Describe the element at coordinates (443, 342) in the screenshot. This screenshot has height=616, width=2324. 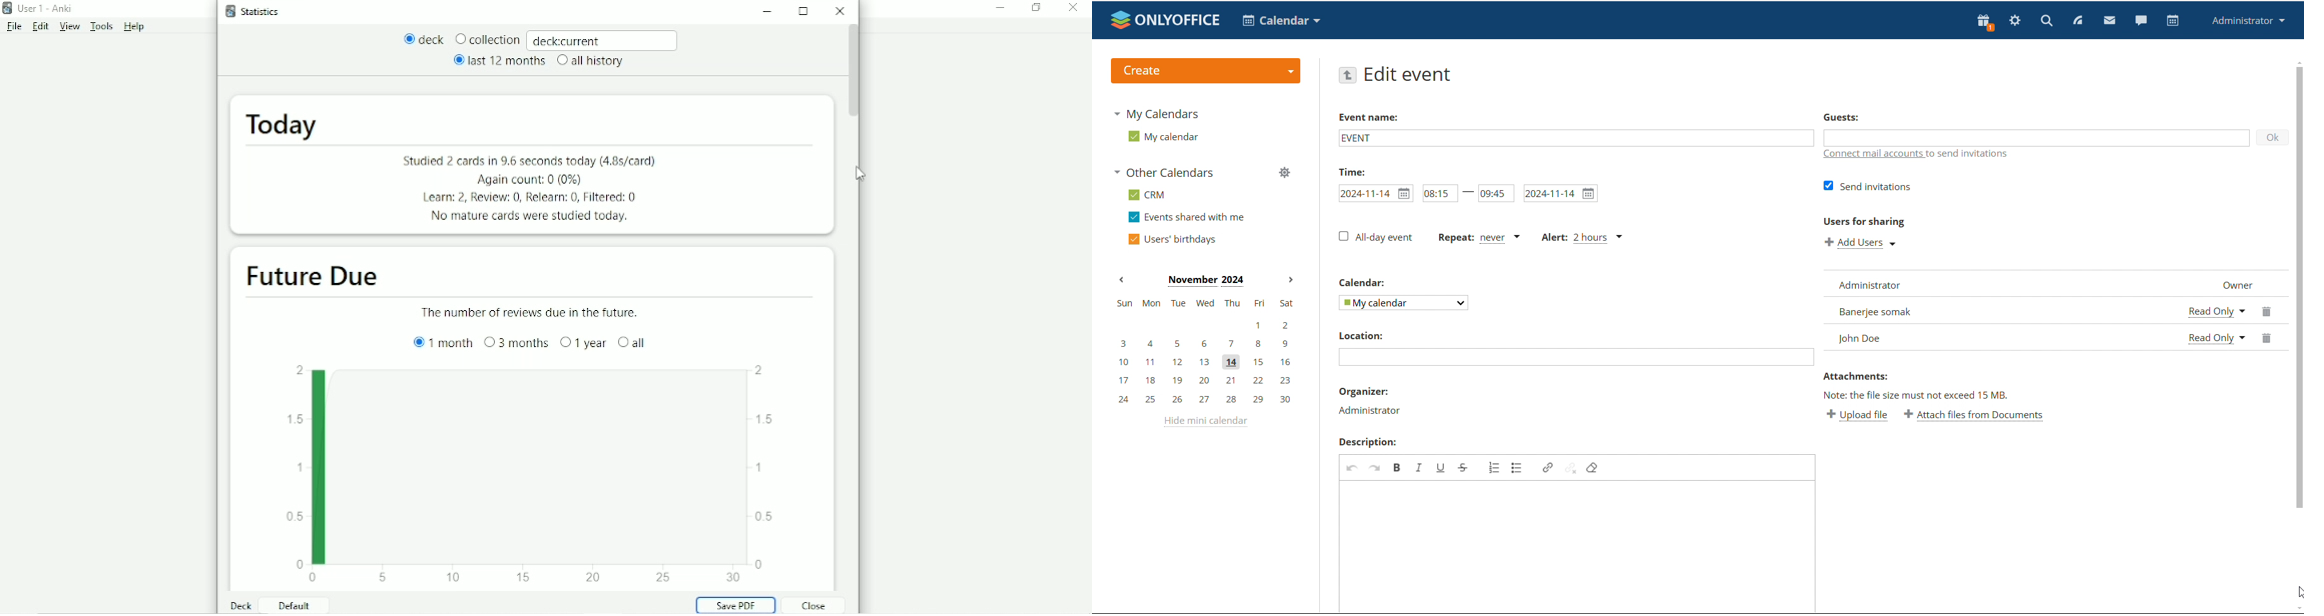
I see `1 month` at that location.